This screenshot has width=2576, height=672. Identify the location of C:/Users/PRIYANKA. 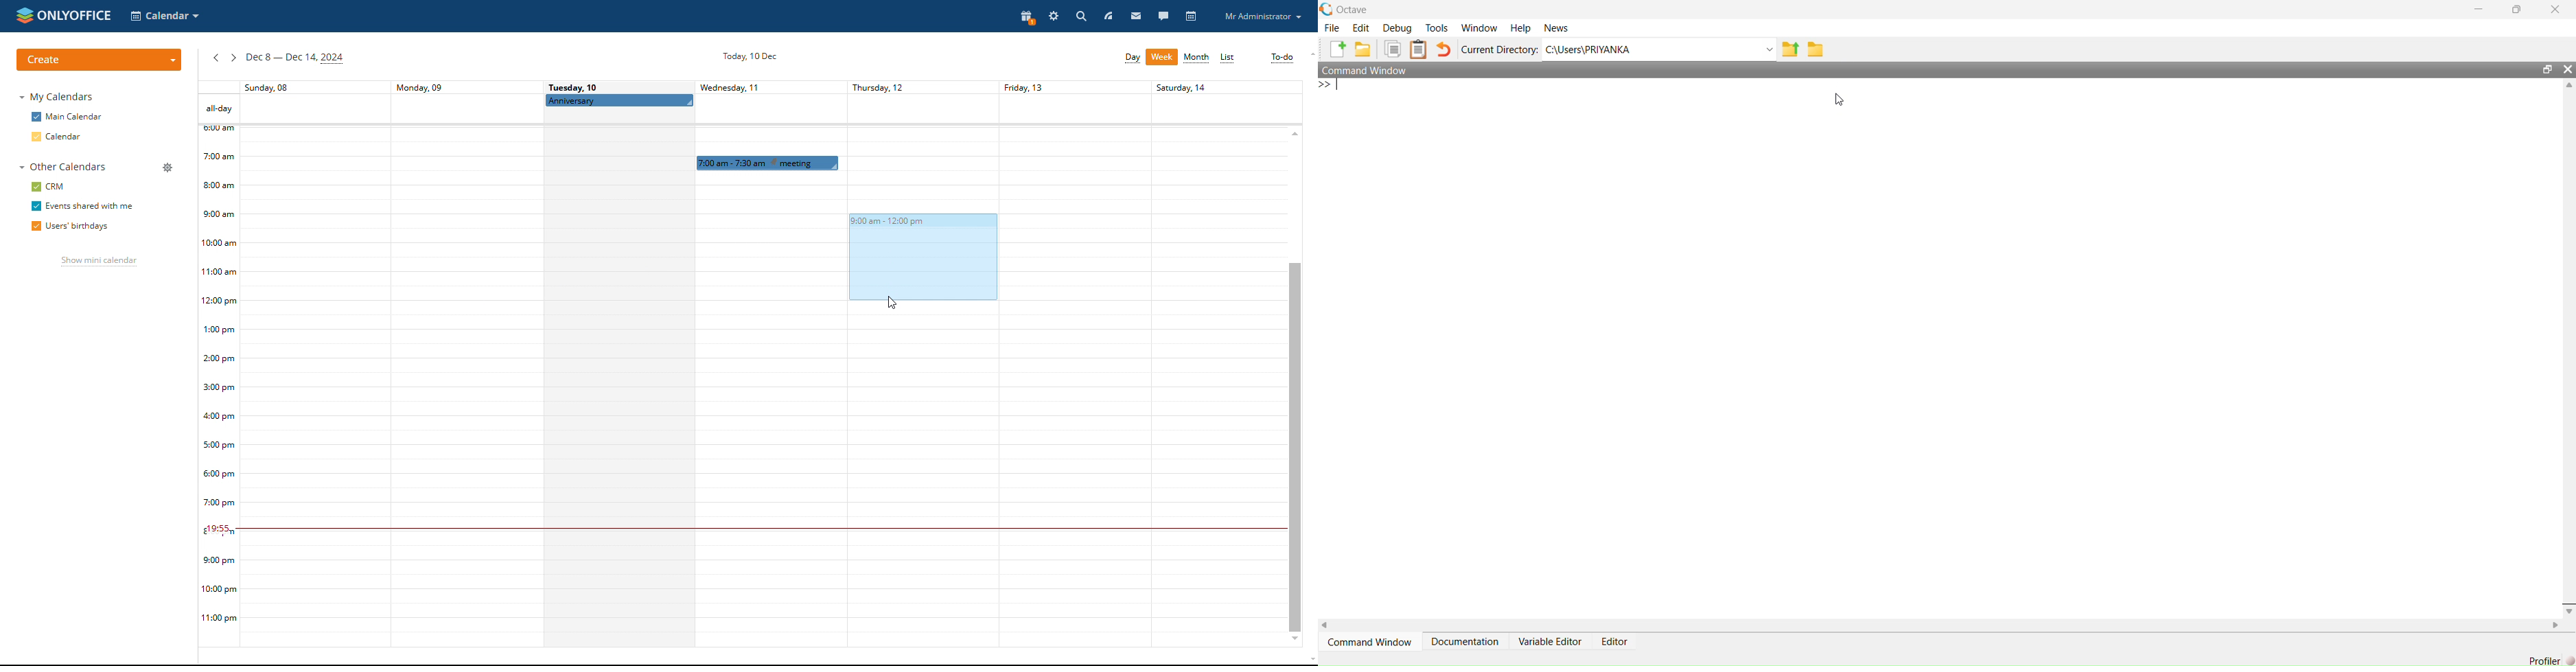
(1649, 48).